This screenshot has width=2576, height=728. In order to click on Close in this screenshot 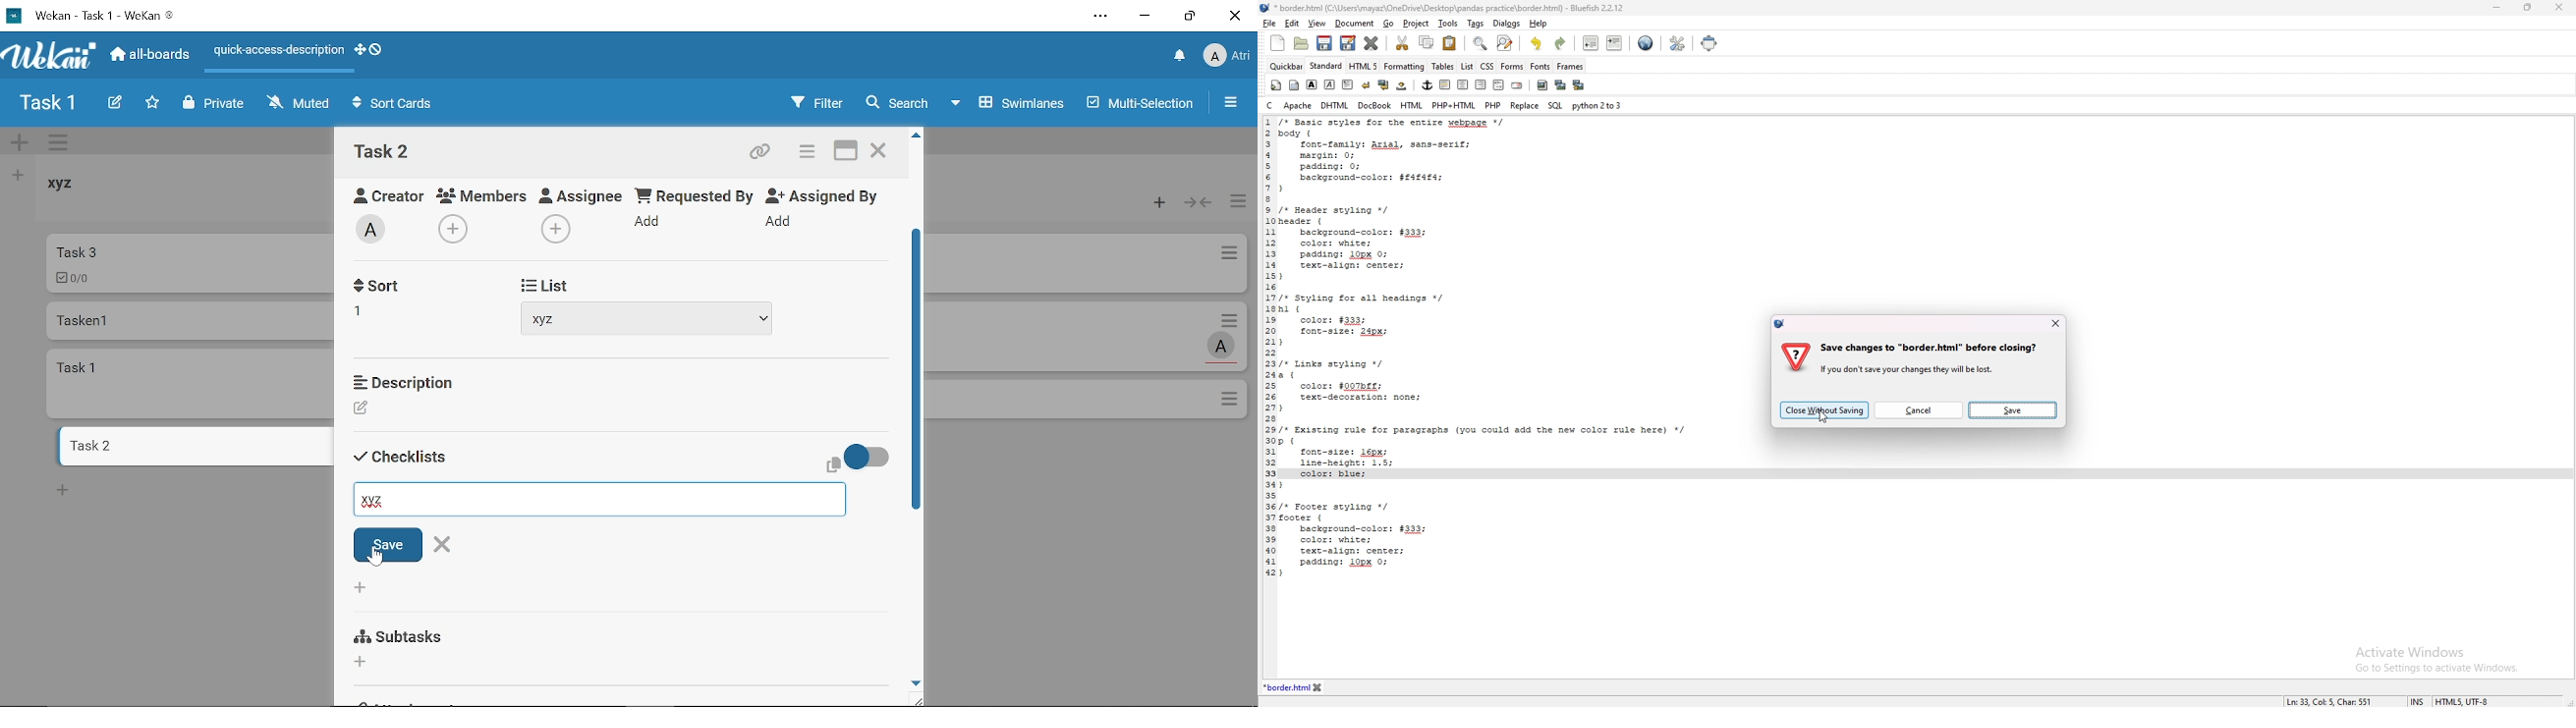, I will do `click(447, 546)`.